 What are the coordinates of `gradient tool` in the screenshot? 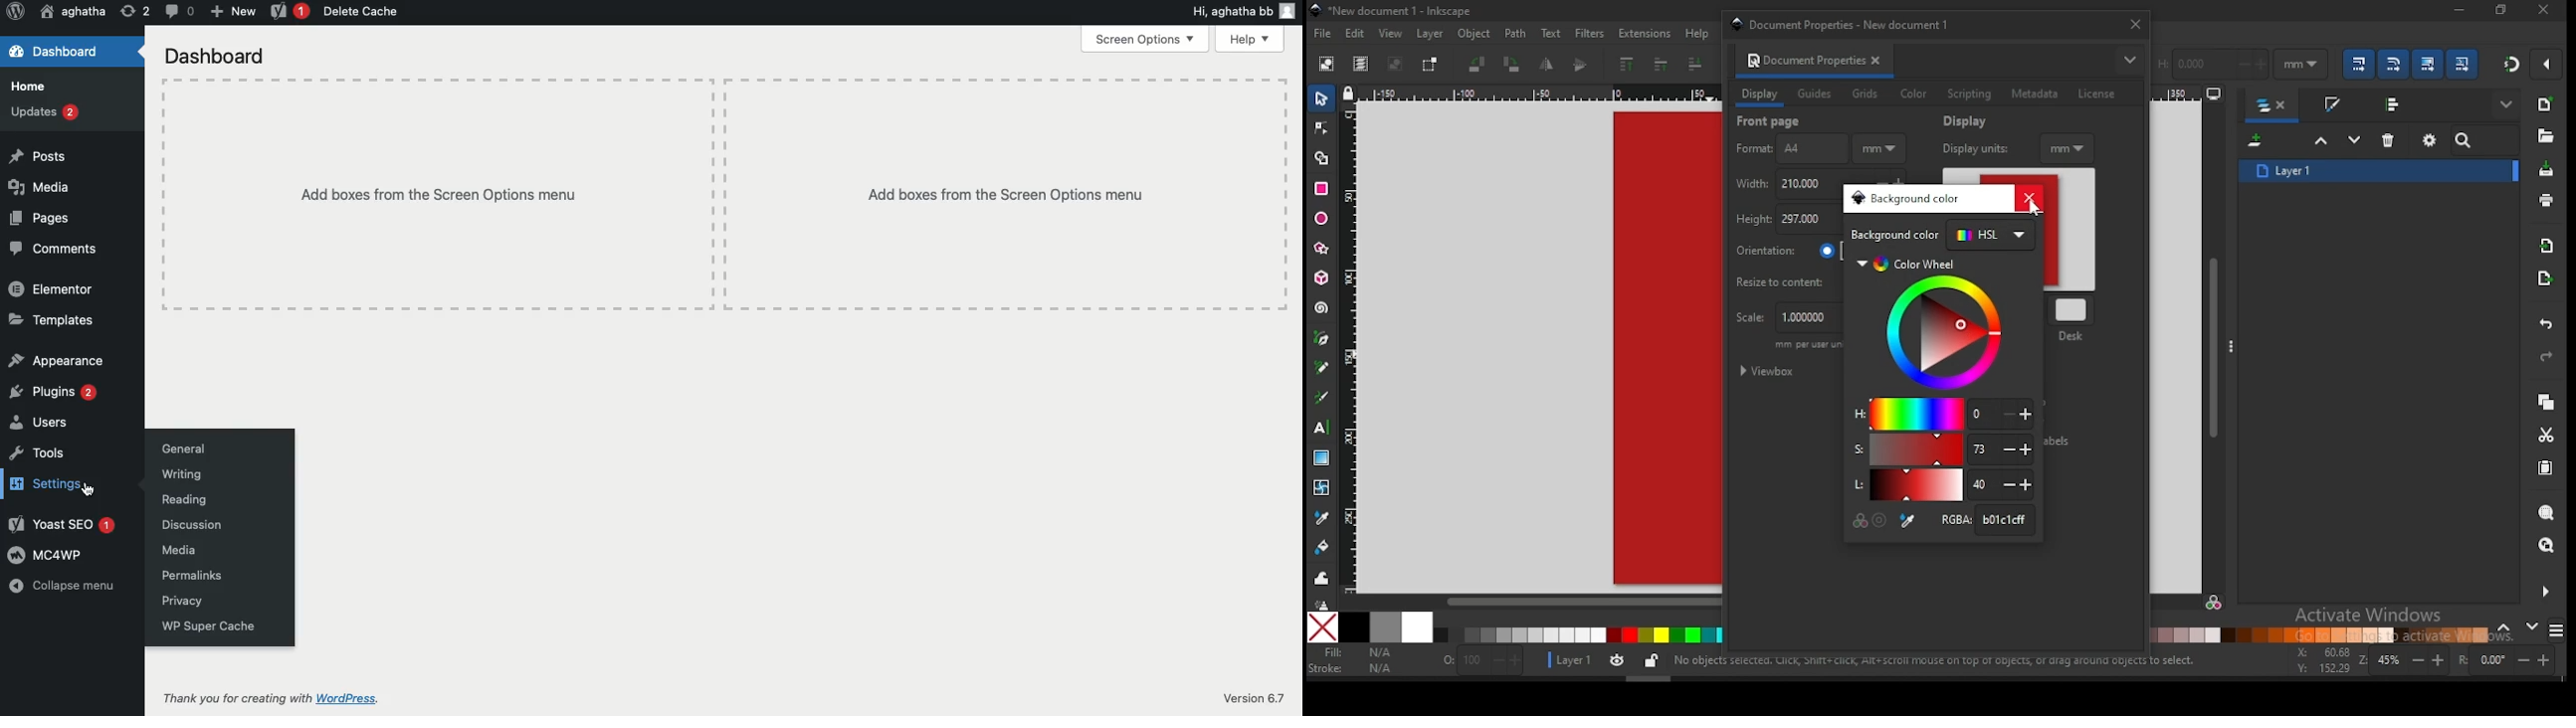 It's located at (1323, 459).